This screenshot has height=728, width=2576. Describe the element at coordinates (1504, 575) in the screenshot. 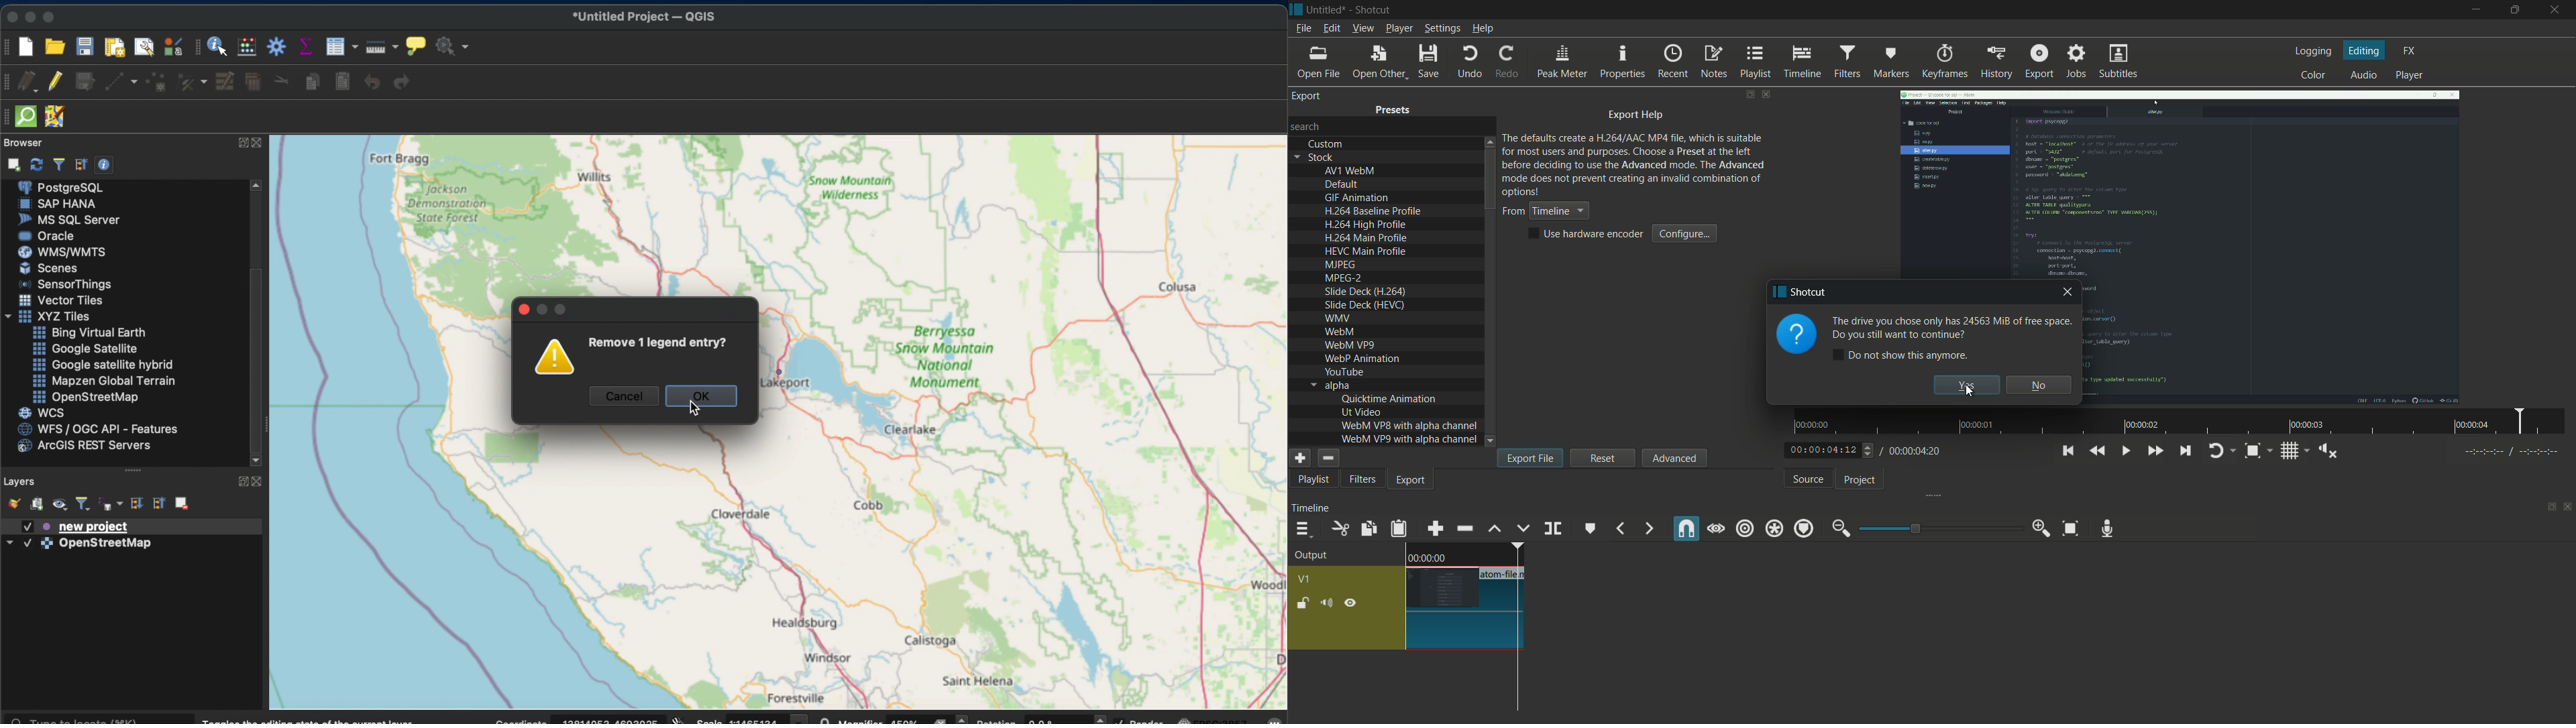

I see `file name` at that location.